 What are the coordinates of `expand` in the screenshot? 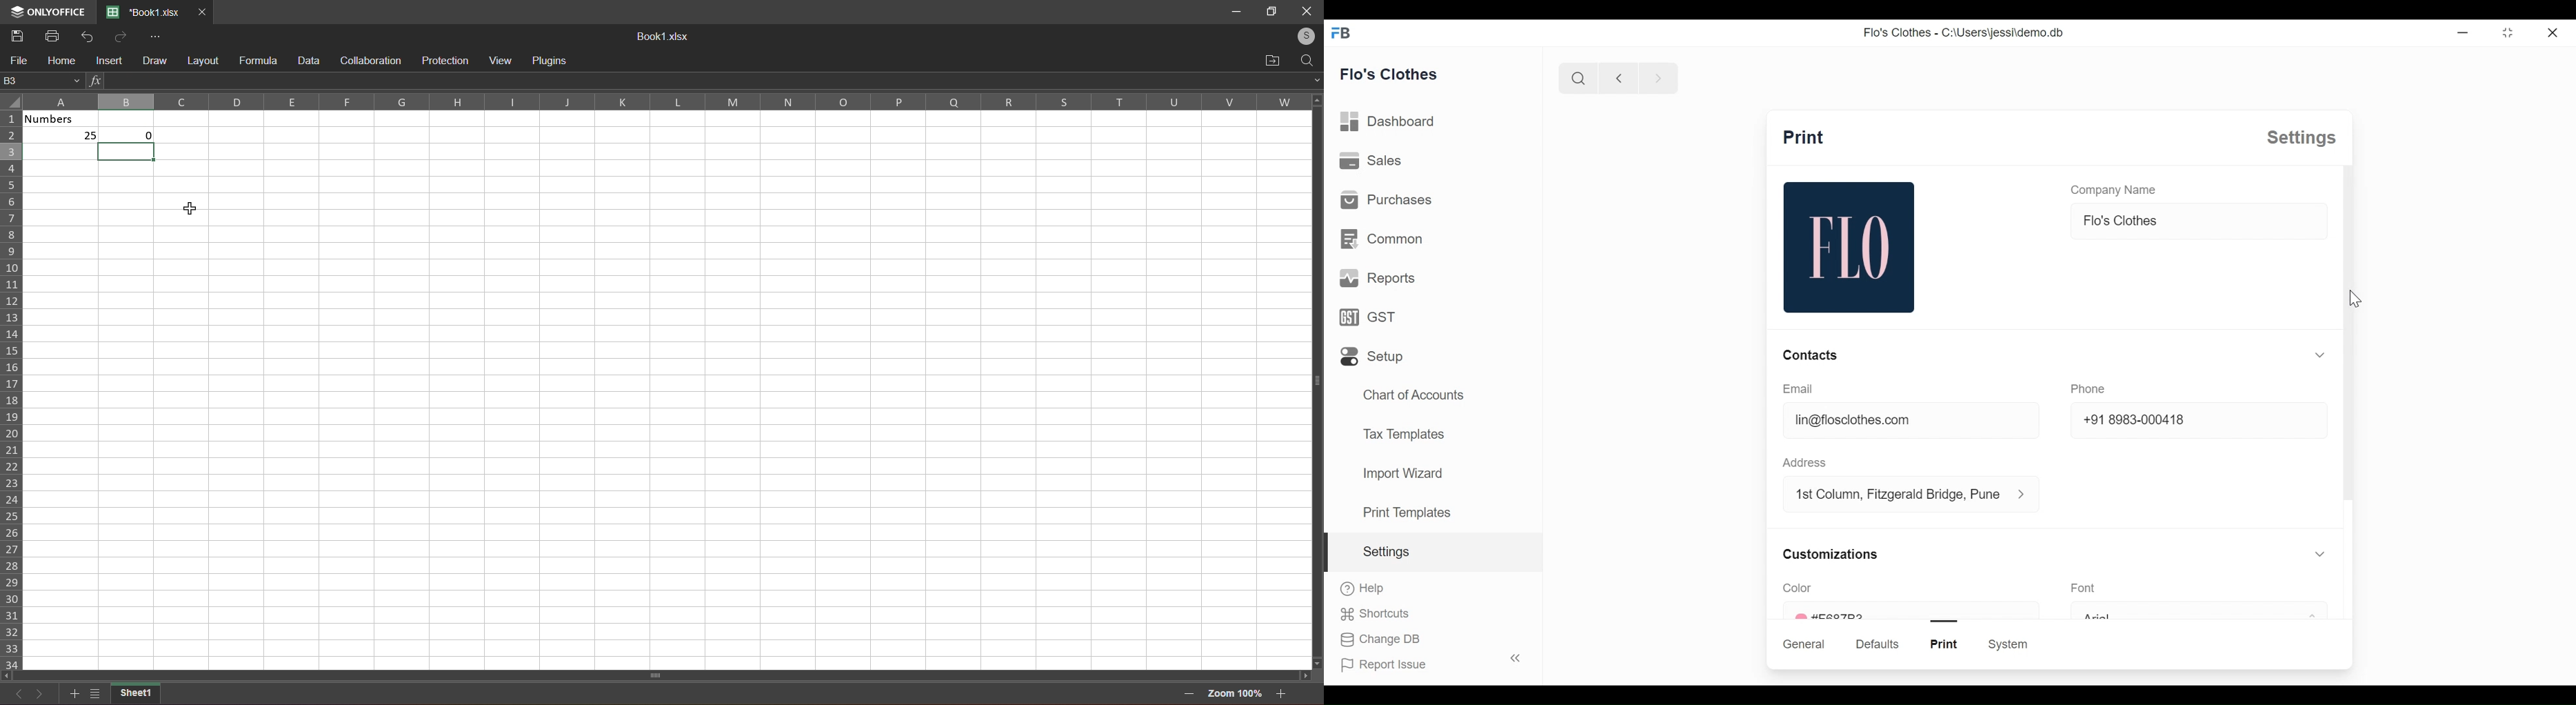 It's located at (1312, 79).